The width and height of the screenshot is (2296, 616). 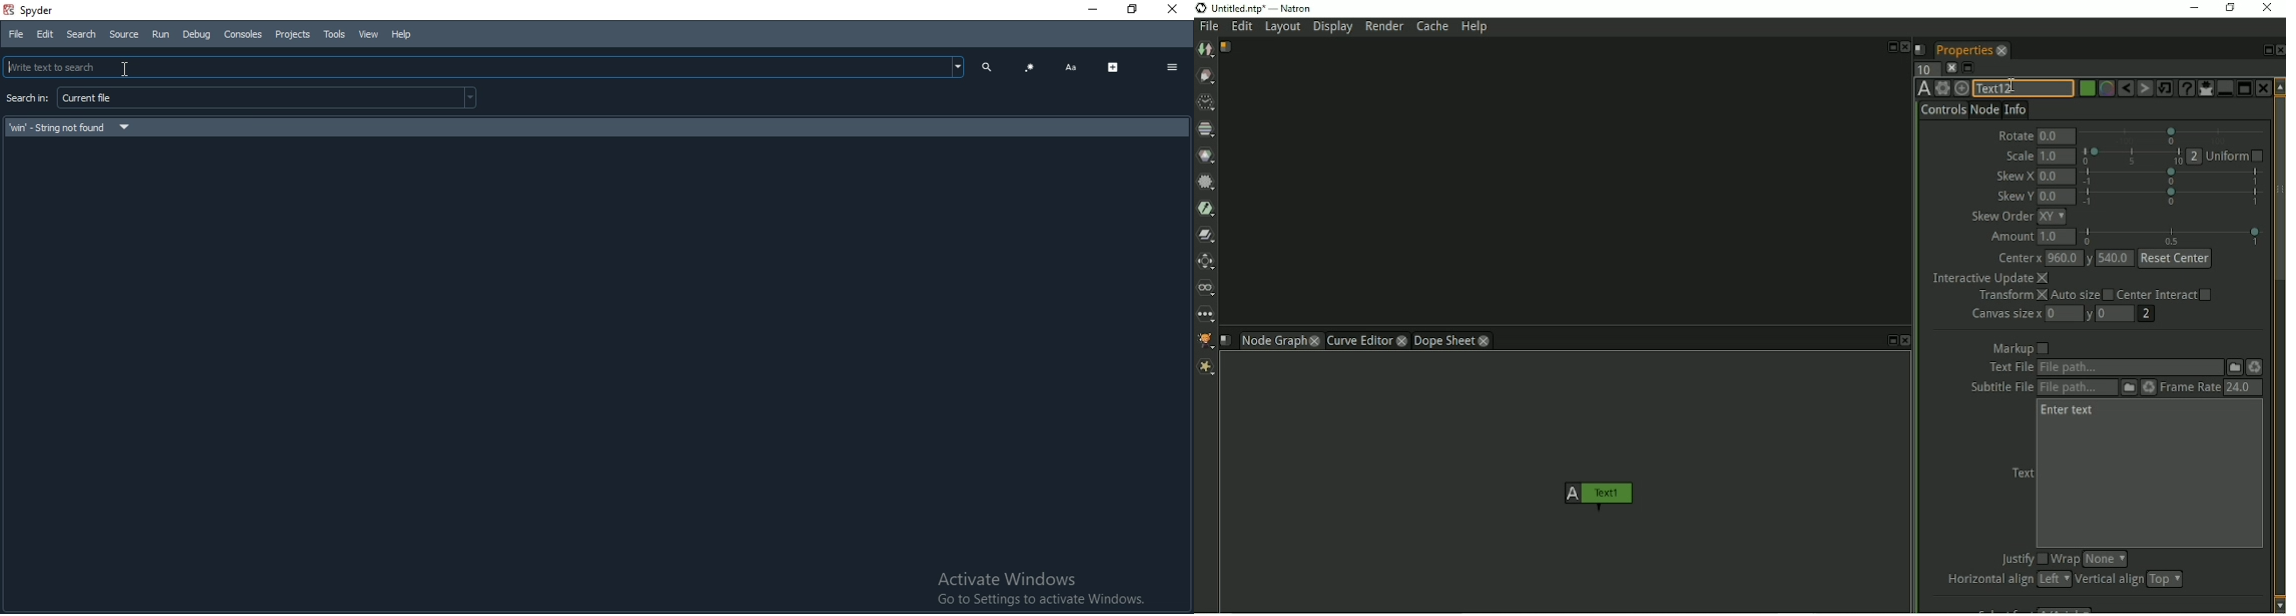 I want to click on Source, so click(x=124, y=34).